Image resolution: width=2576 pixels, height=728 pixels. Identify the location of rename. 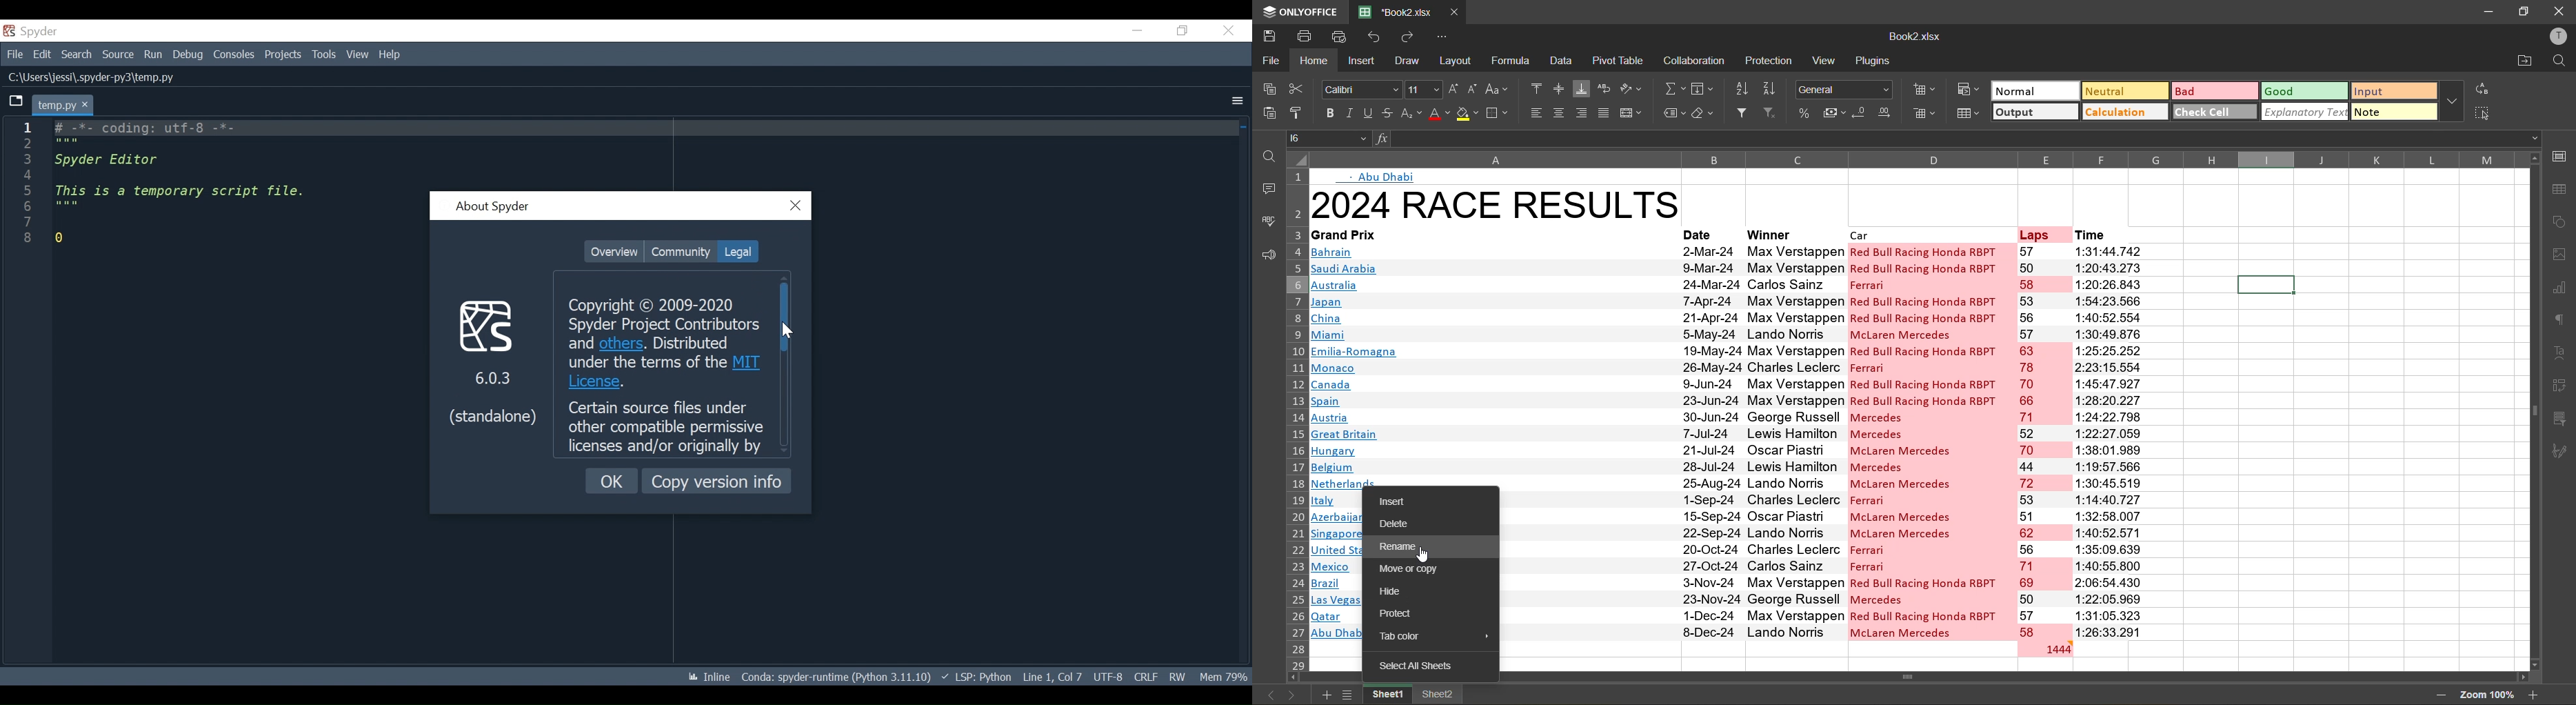
(1404, 546).